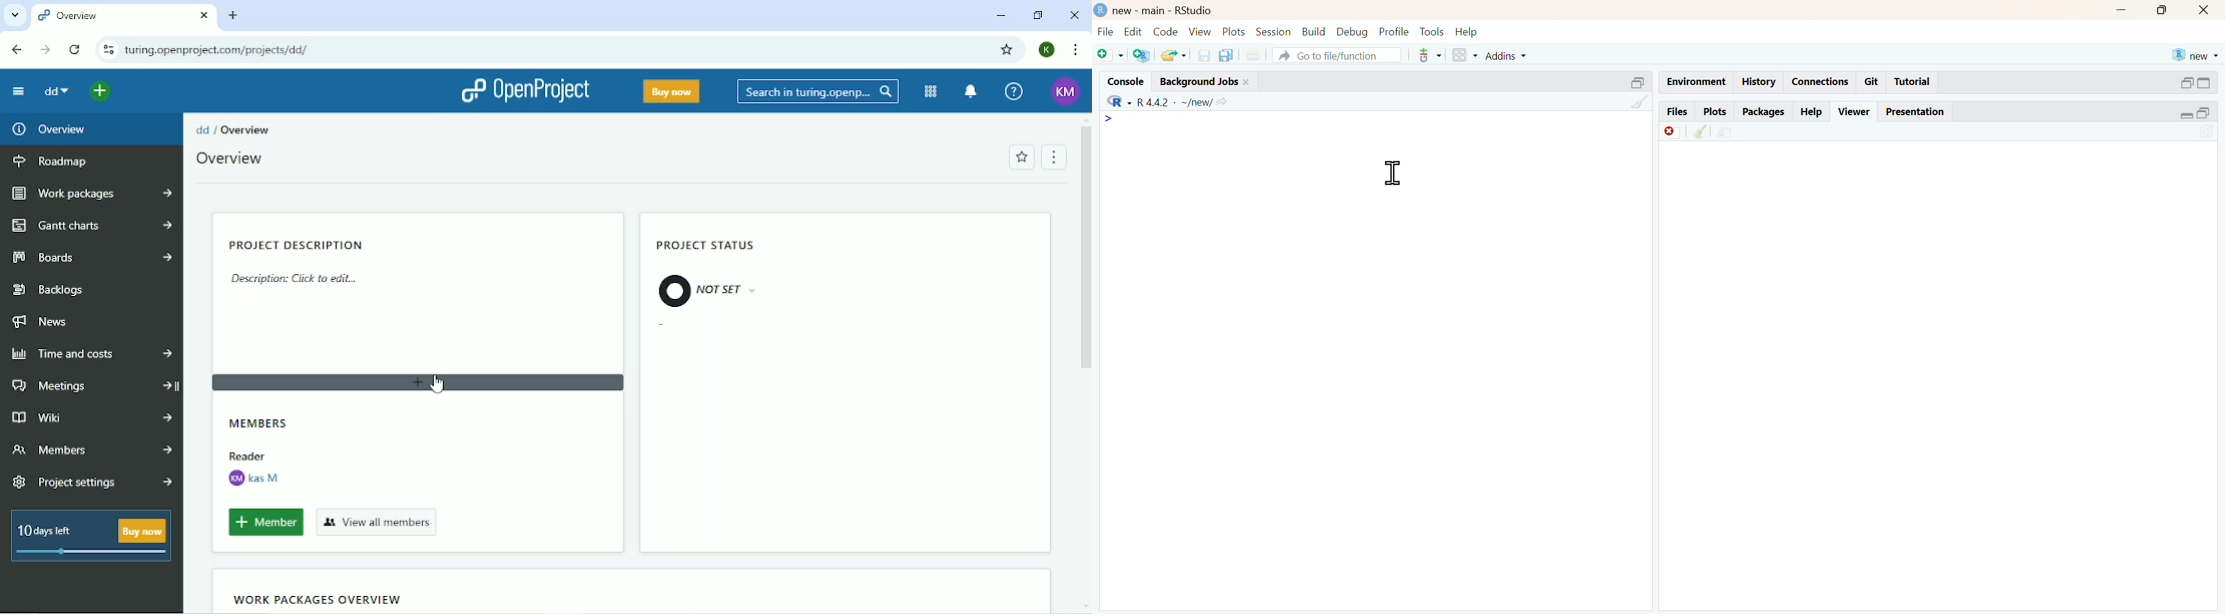 The width and height of the screenshot is (2240, 616). I want to click on Plots, so click(1233, 30).